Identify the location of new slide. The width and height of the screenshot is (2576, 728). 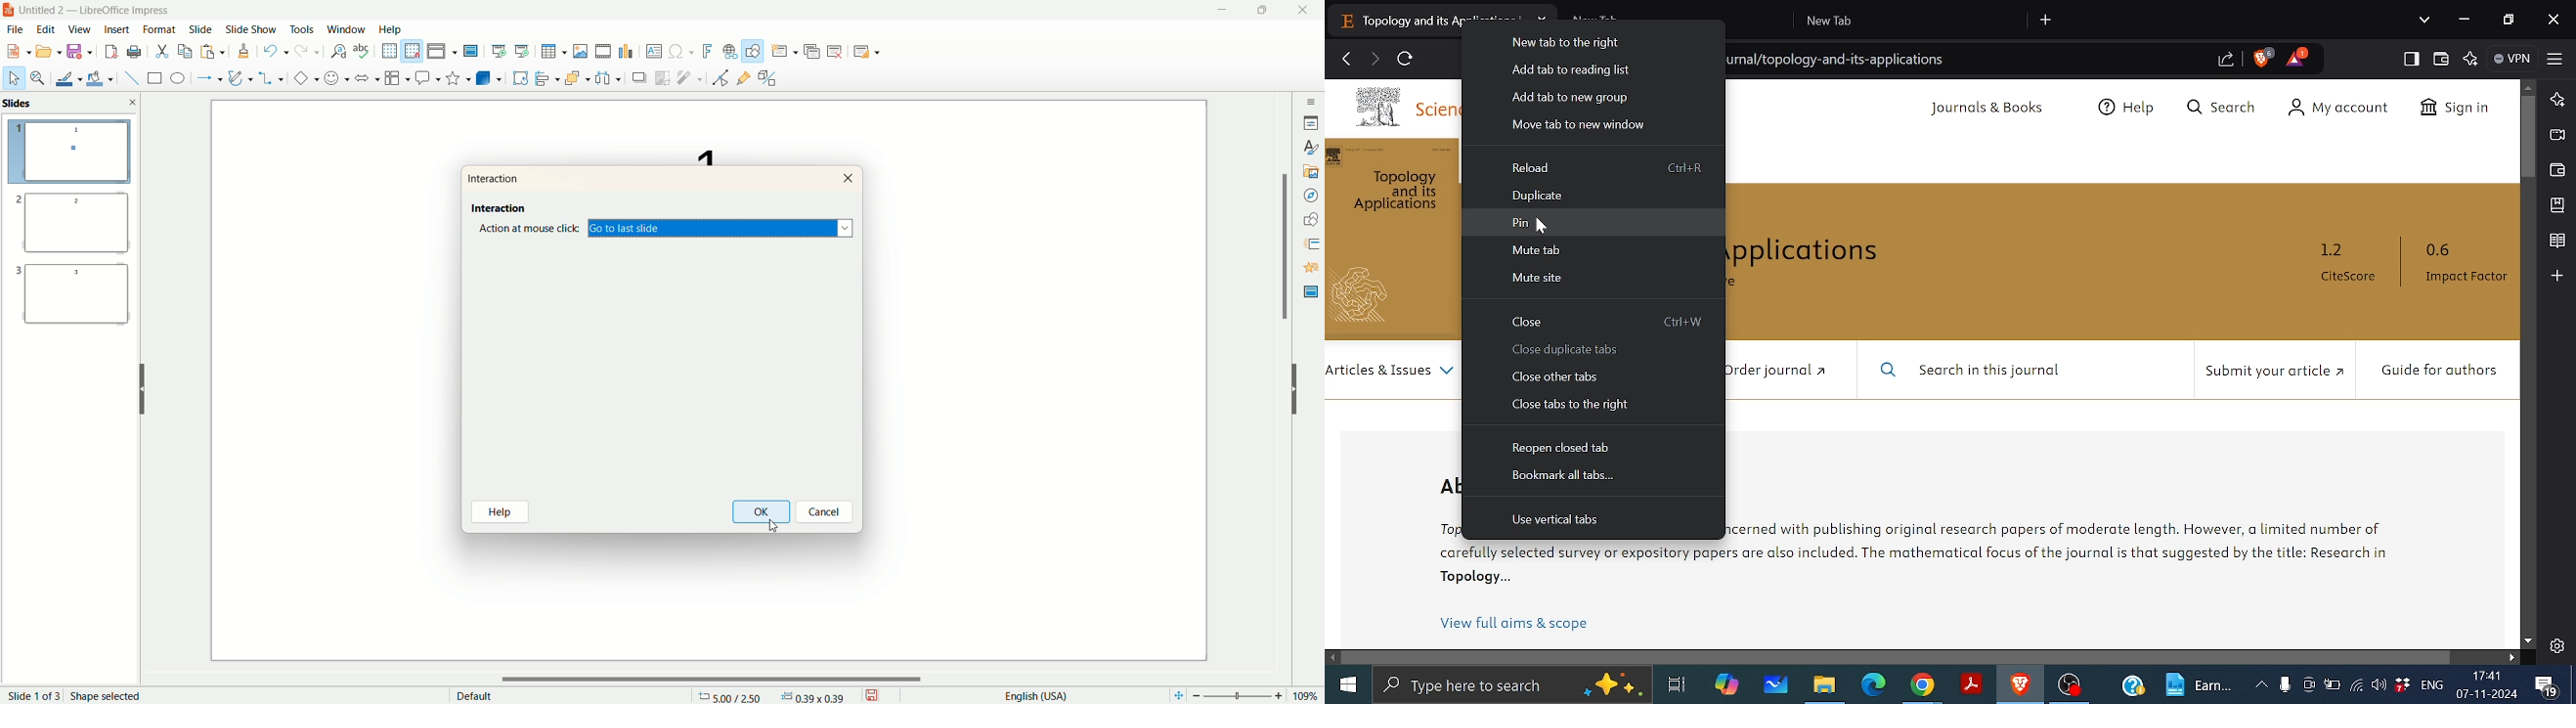
(784, 50).